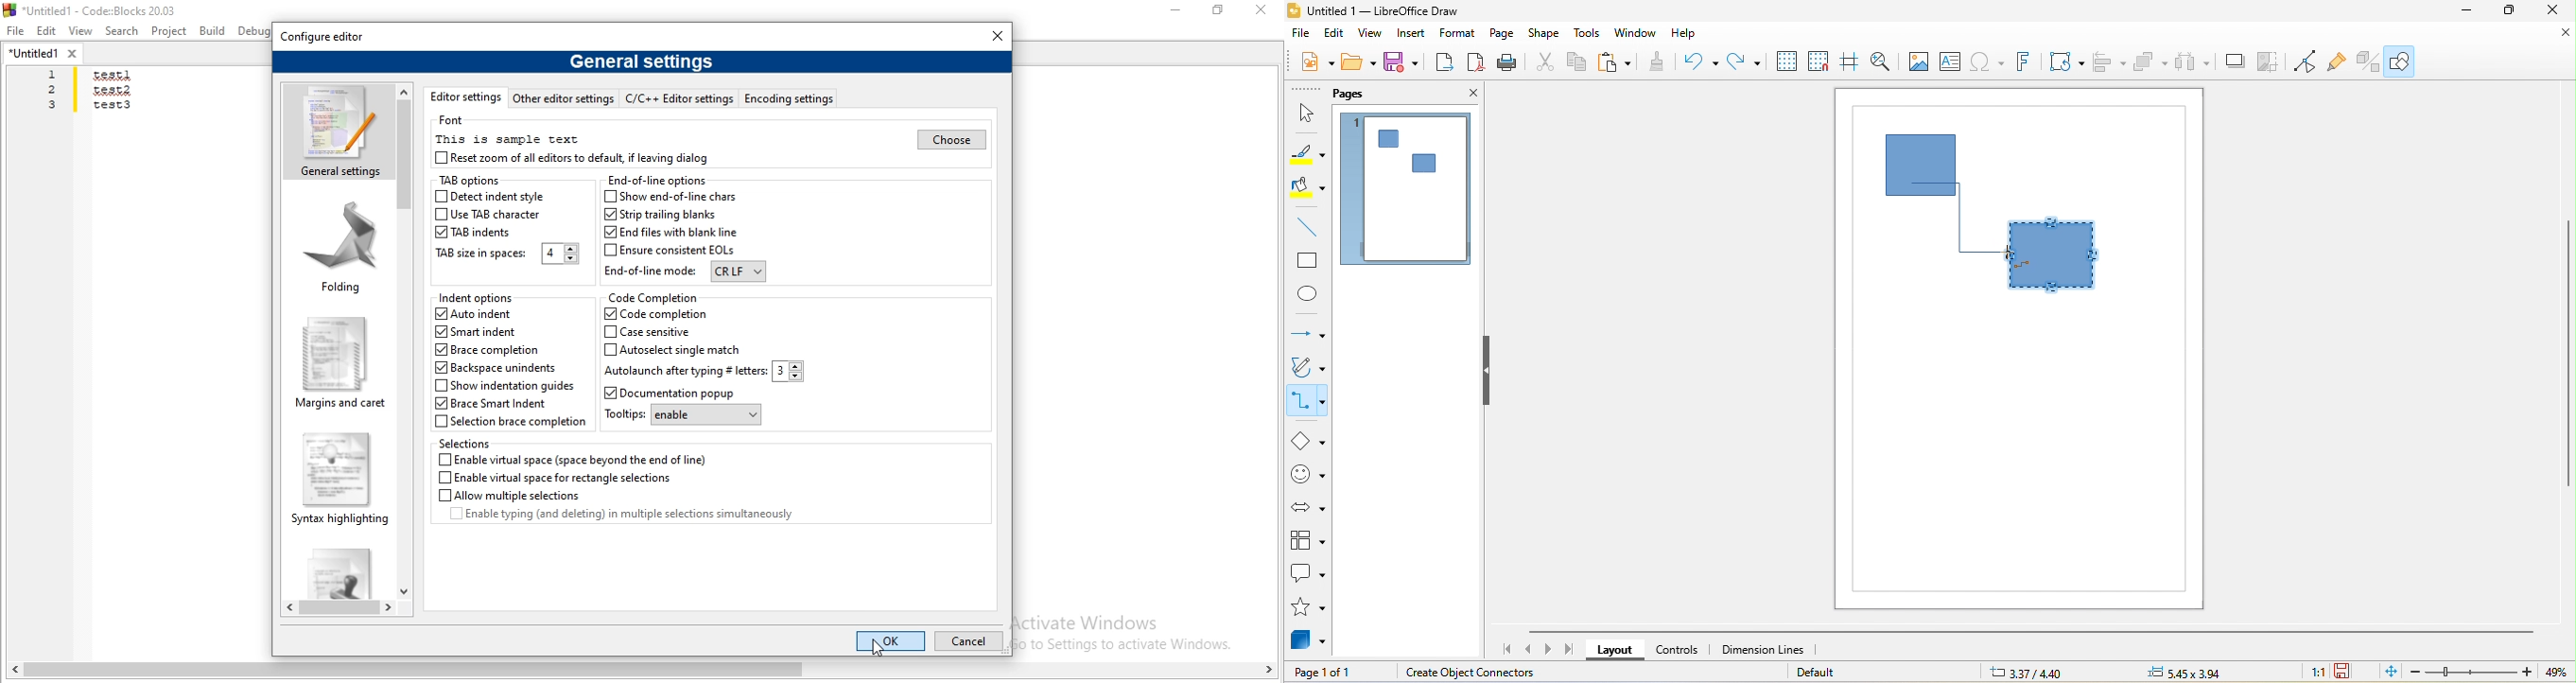 The height and width of the screenshot is (700, 2576). I want to click on test 3, so click(112, 109).